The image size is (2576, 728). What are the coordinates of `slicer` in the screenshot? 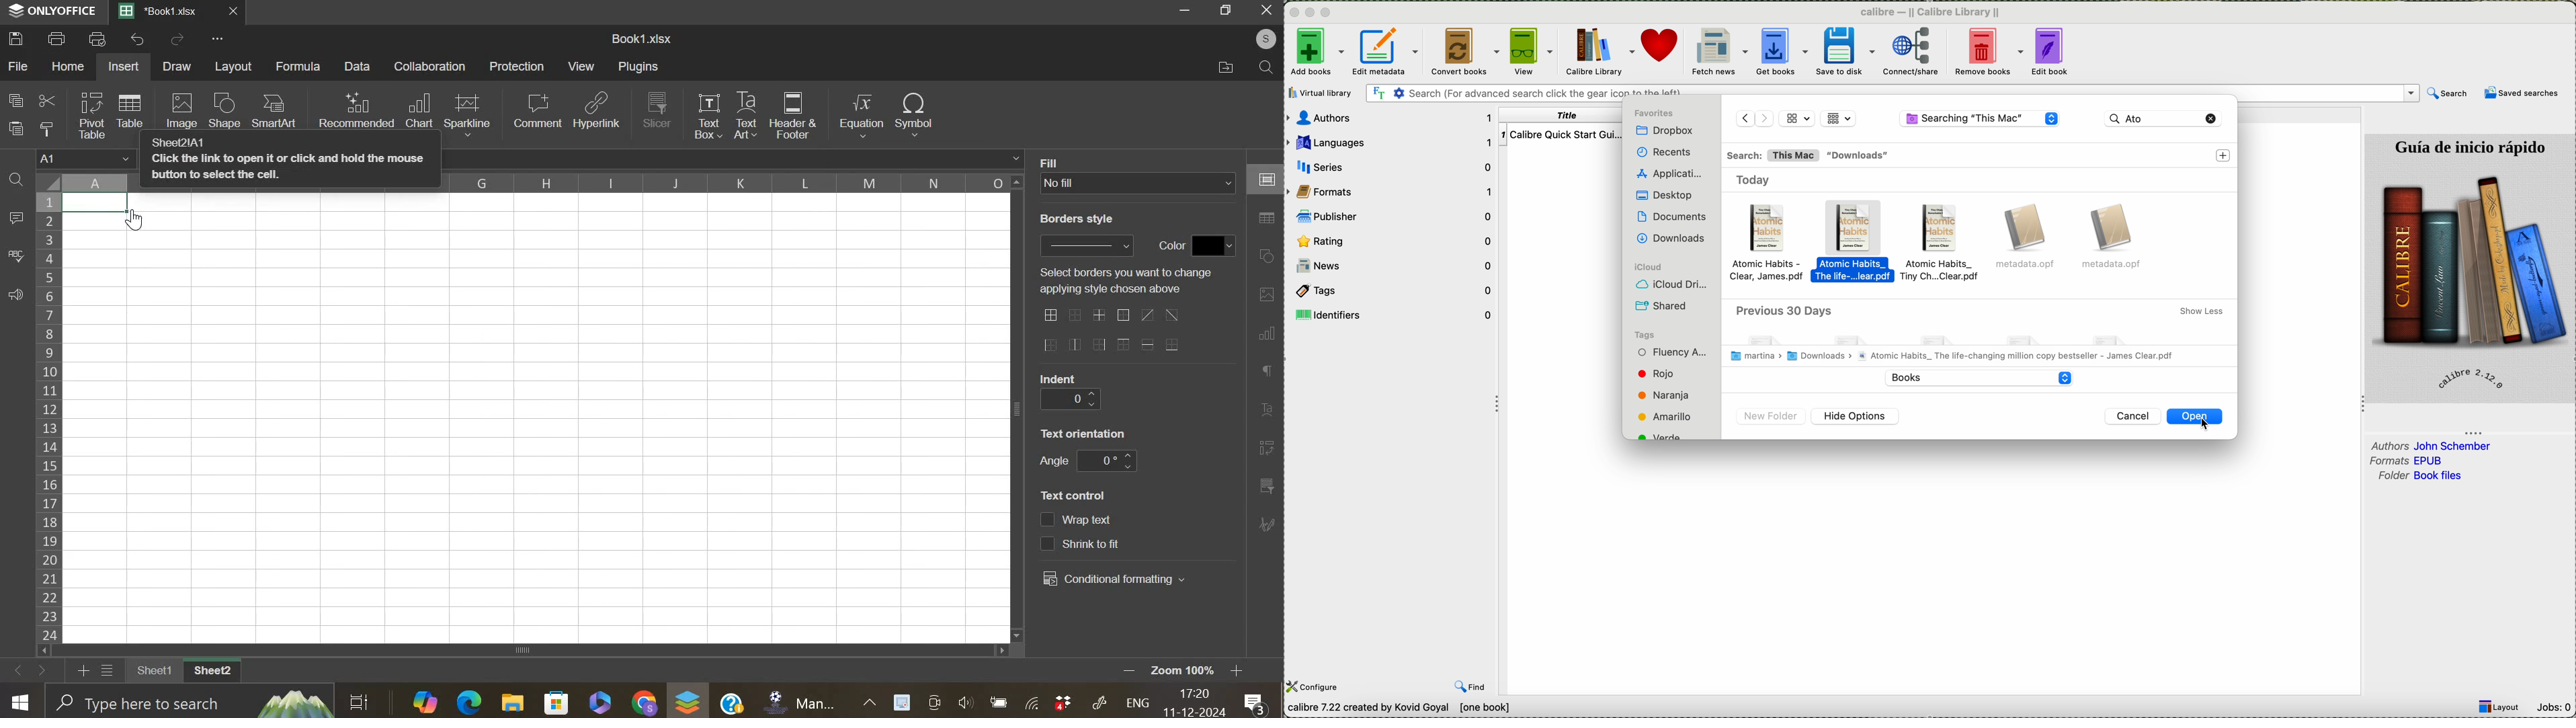 It's located at (657, 109).